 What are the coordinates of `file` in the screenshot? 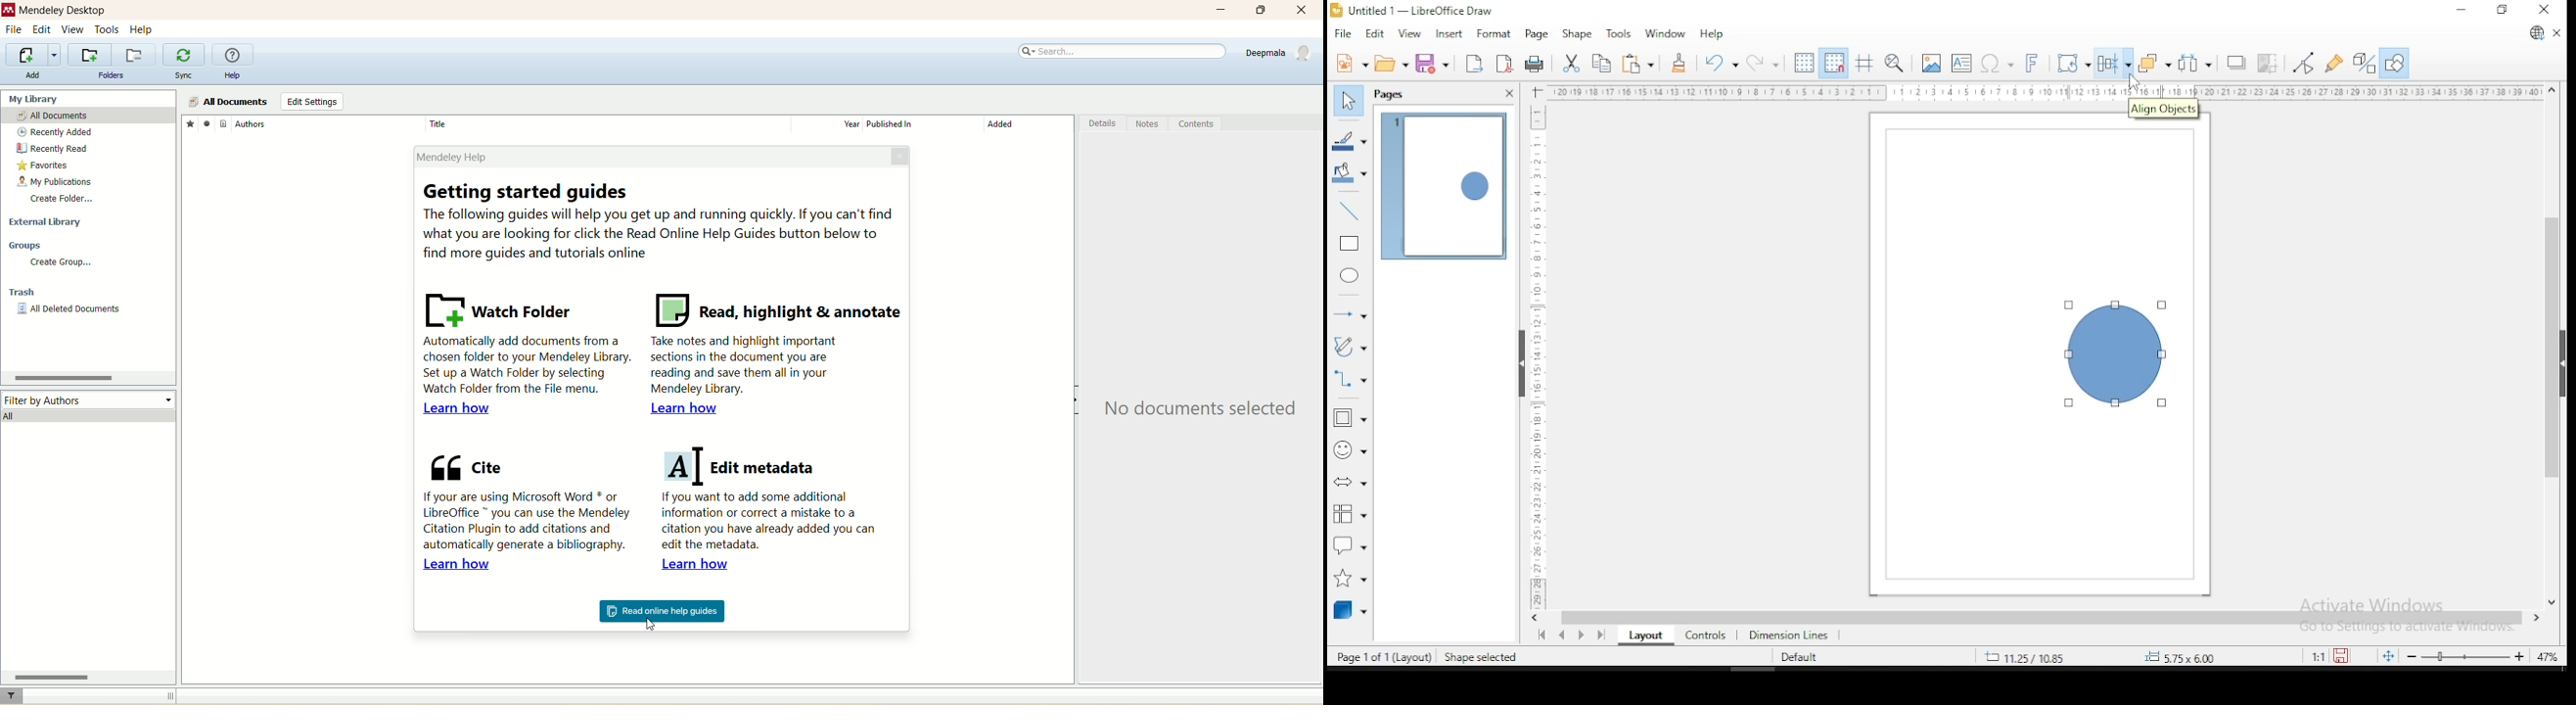 It's located at (13, 29).